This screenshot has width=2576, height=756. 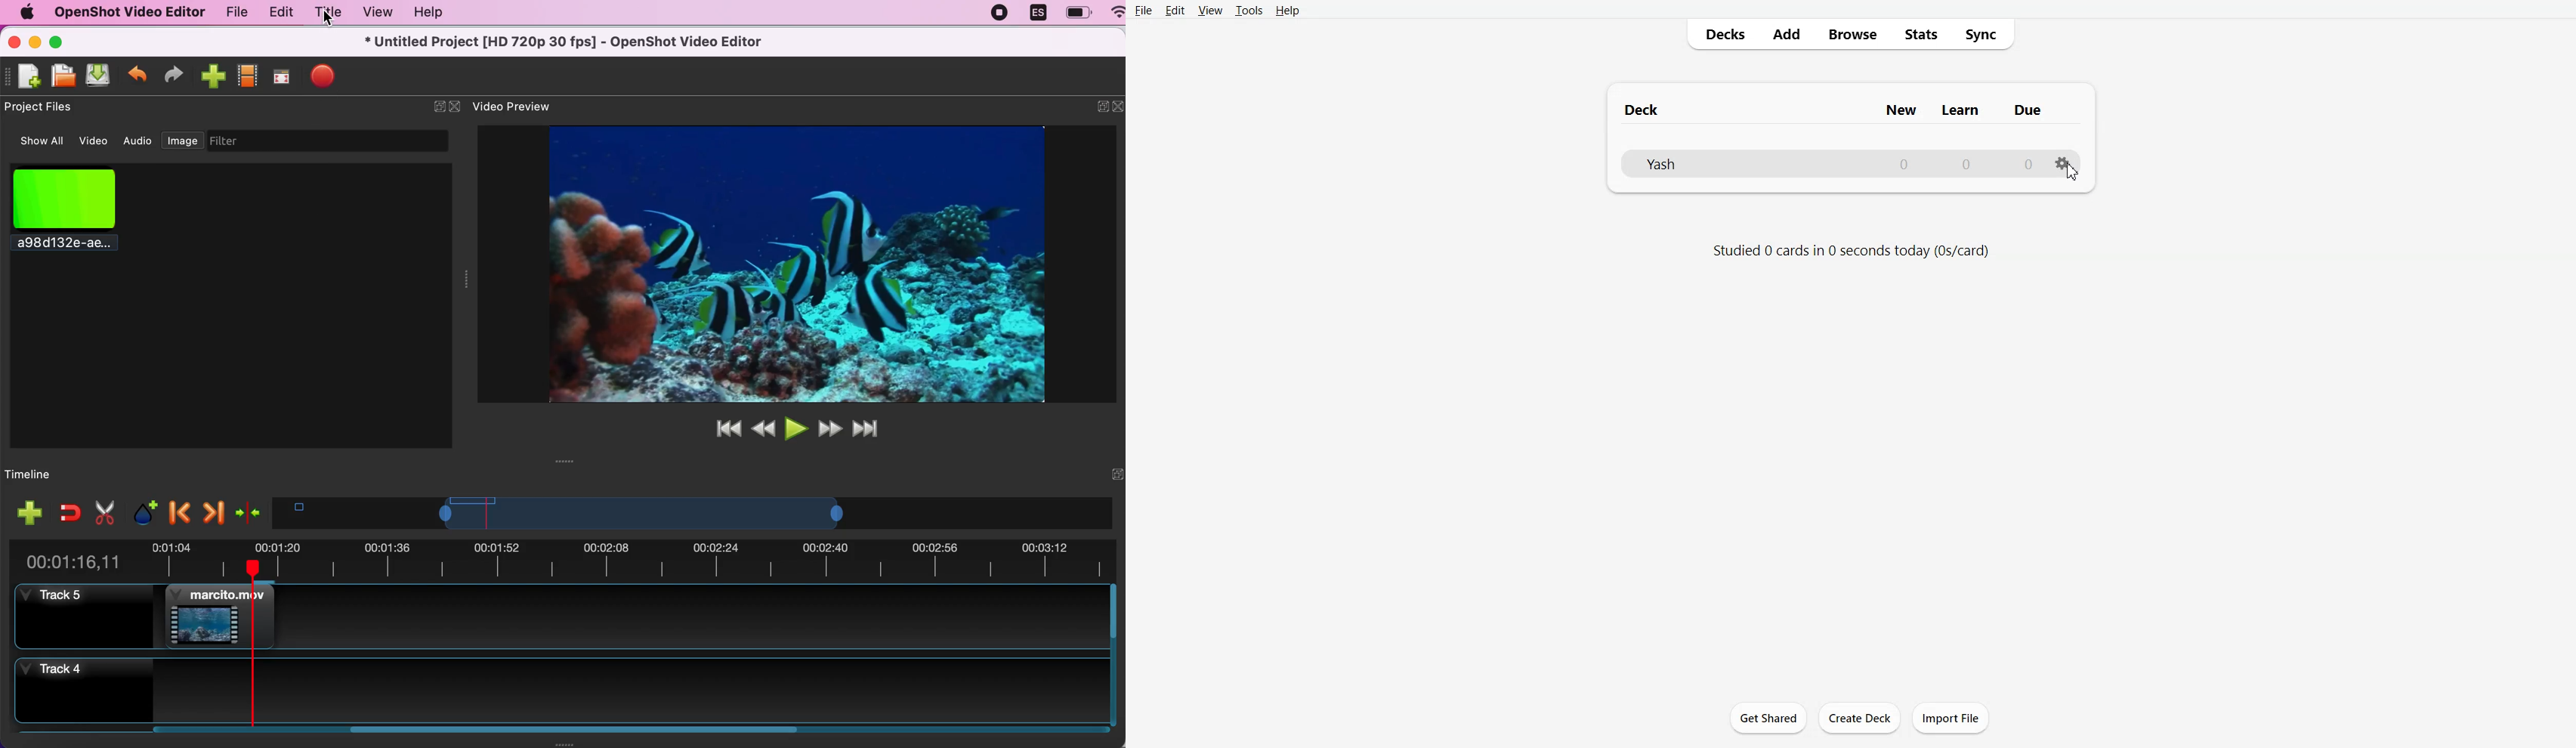 I want to click on Settings, so click(x=2067, y=169).